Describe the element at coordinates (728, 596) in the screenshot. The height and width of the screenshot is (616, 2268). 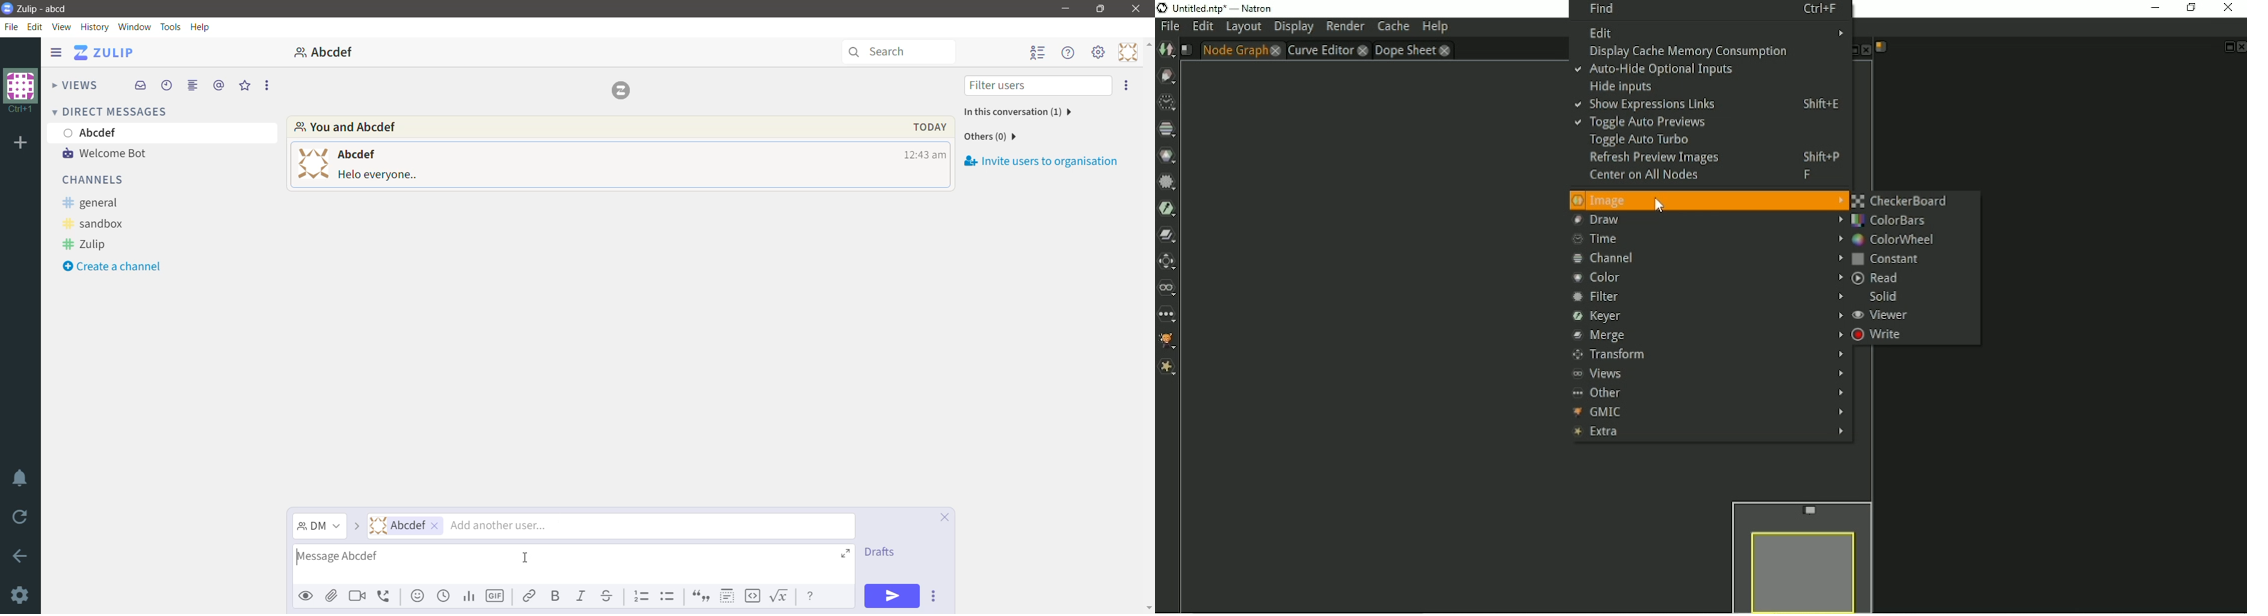
I see `Spoiler` at that location.